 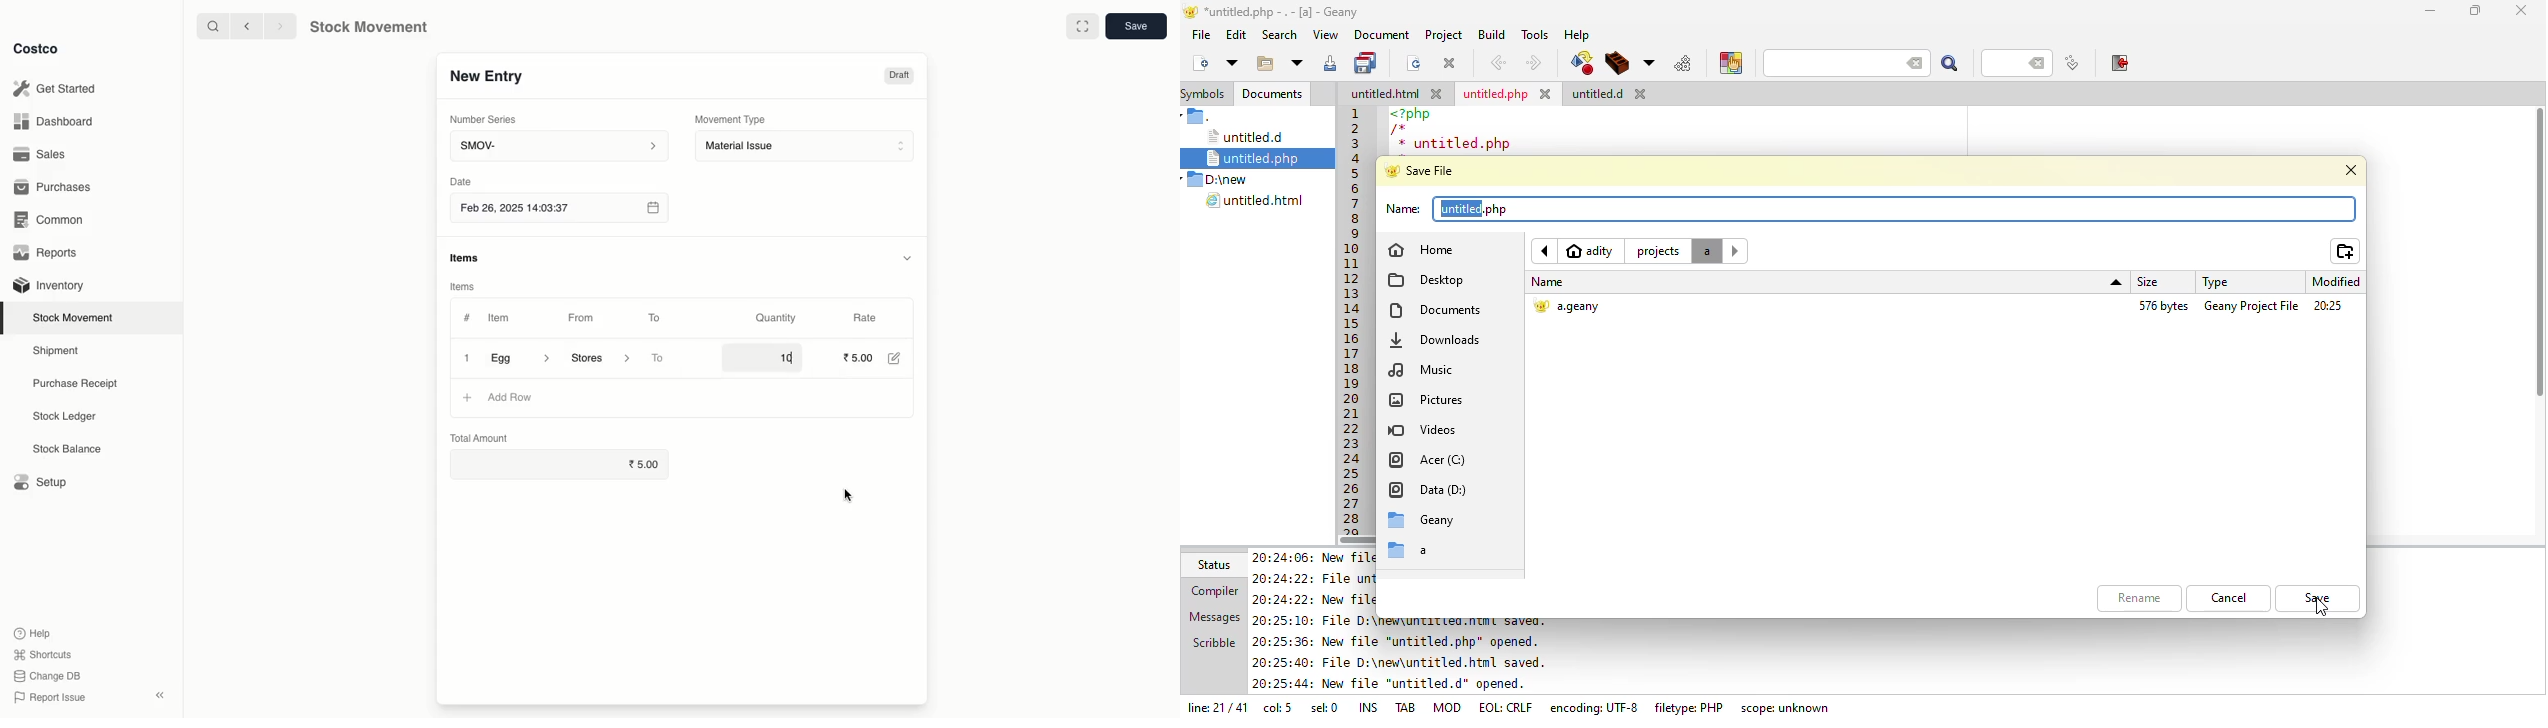 I want to click on Rate, so click(x=866, y=316).